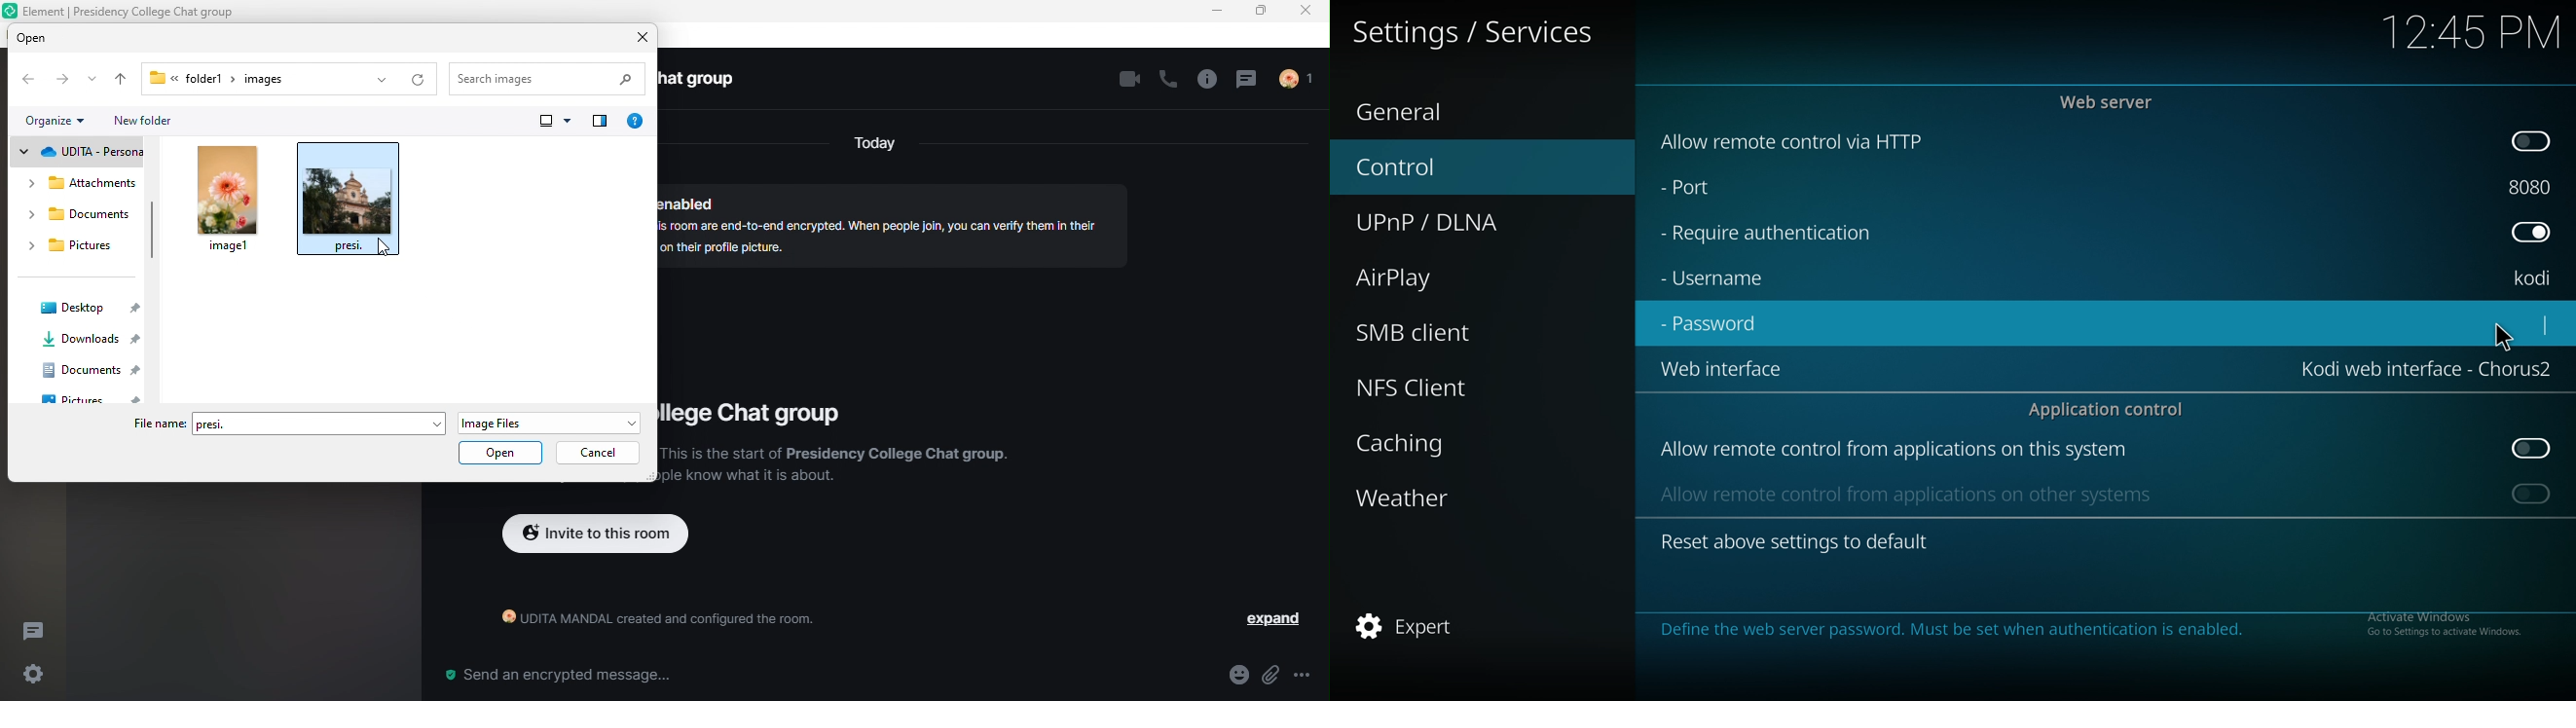 Image resolution: width=2576 pixels, height=728 pixels. What do you see at coordinates (2533, 184) in the screenshot?
I see `port number` at bounding box center [2533, 184].